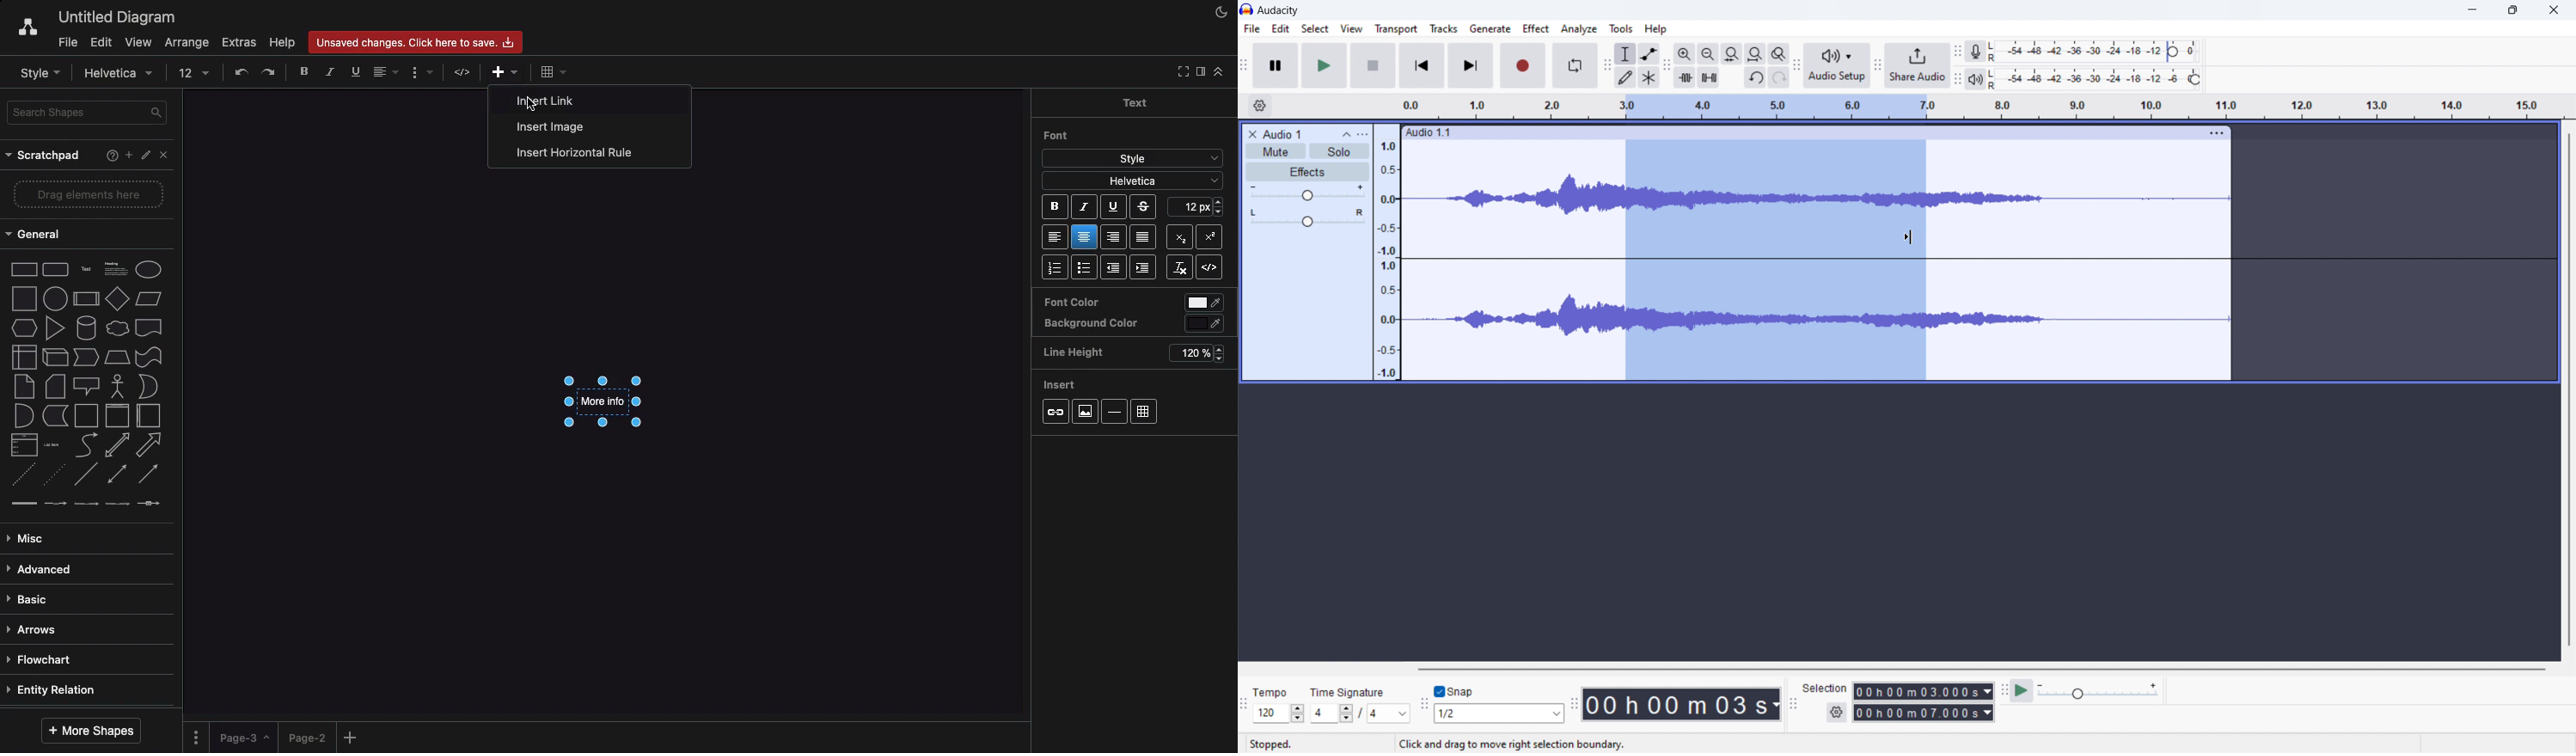 Image resolution: width=2576 pixels, height=756 pixels. Describe the element at coordinates (54, 691) in the screenshot. I see `Entity relation` at that location.